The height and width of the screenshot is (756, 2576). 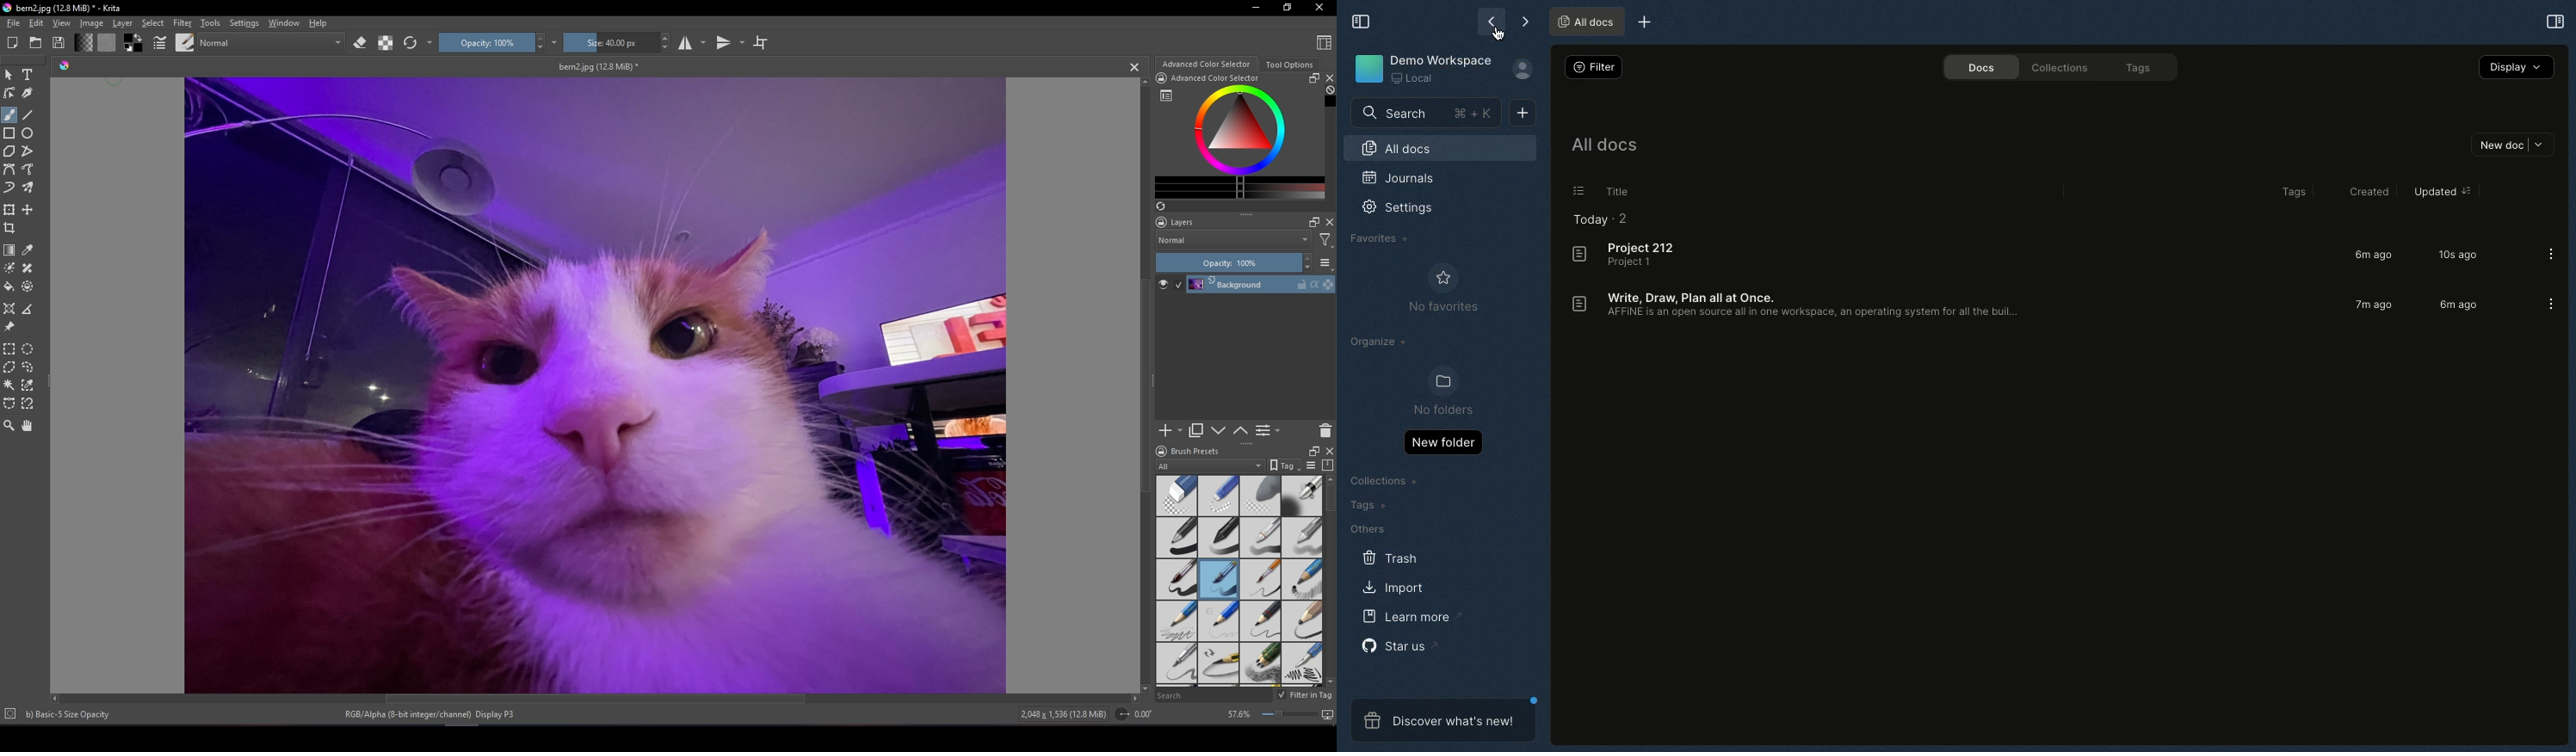 What do you see at coordinates (9, 75) in the screenshot?
I see `Select shapes tool` at bounding box center [9, 75].